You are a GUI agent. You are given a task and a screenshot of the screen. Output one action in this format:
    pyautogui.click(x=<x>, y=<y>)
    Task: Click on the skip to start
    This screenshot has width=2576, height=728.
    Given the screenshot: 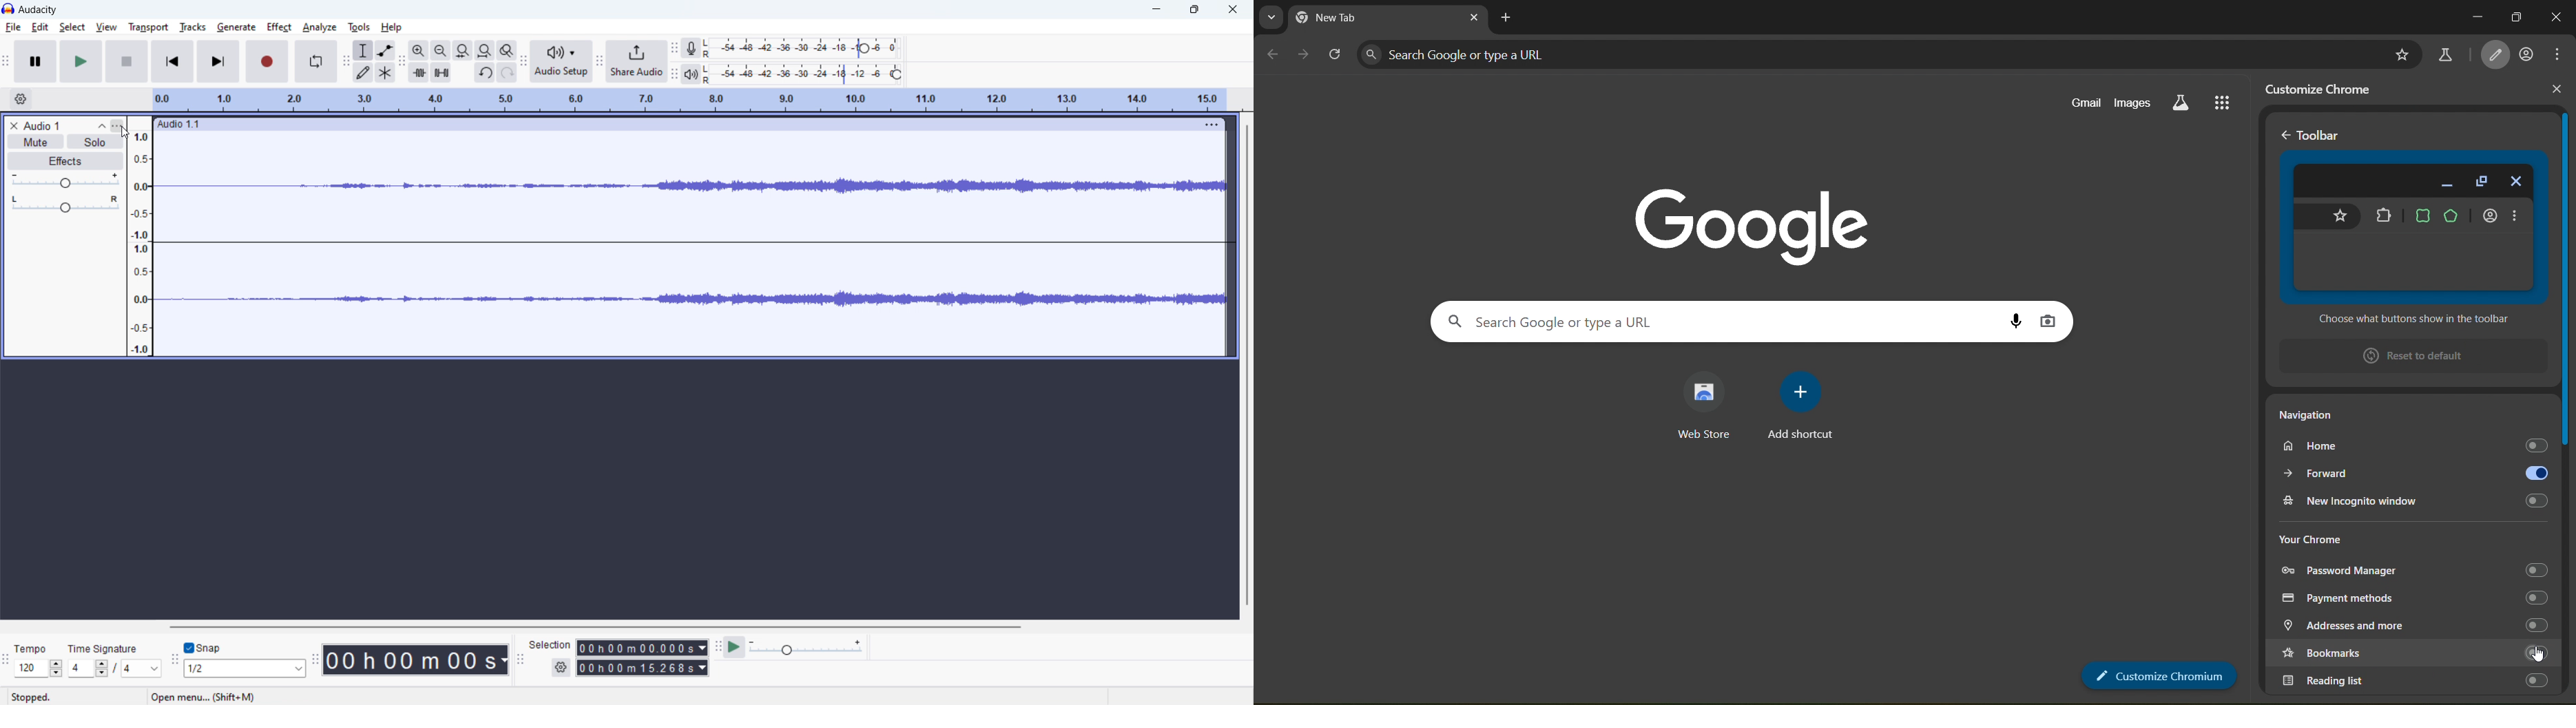 What is the action you would take?
    pyautogui.click(x=172, y=61)
    